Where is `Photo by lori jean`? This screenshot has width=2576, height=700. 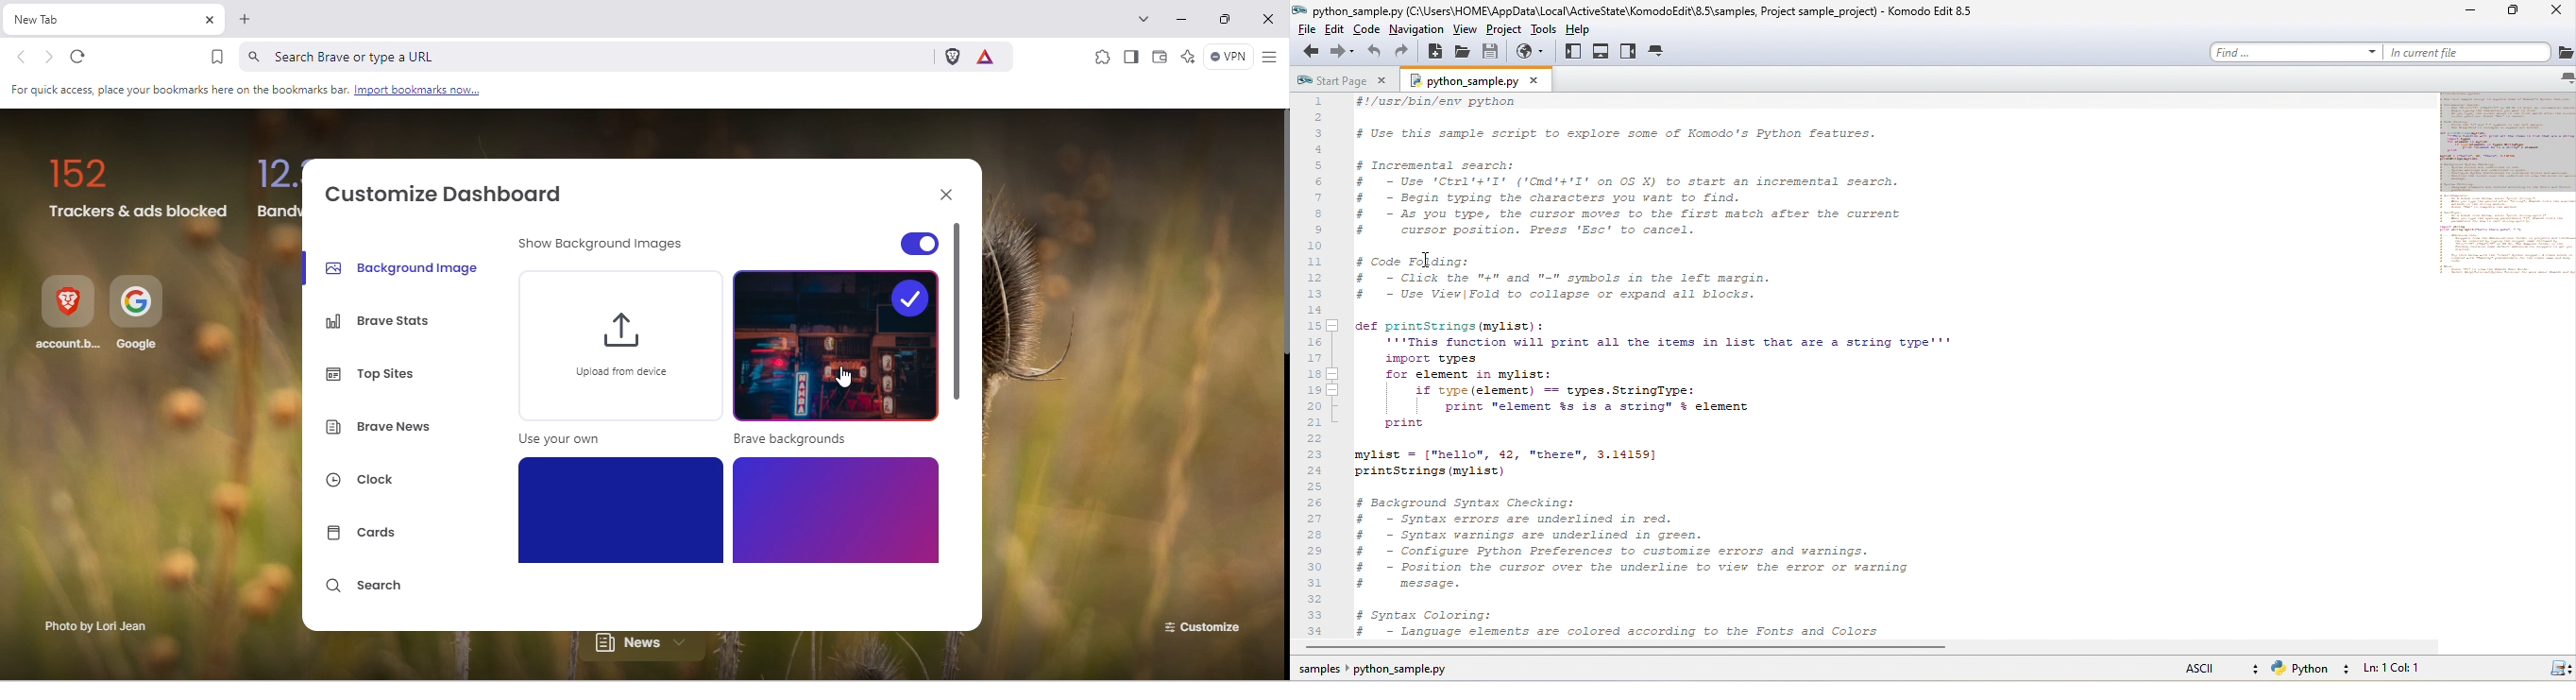 Photo by lori jean is located at coordinates (93, 628).